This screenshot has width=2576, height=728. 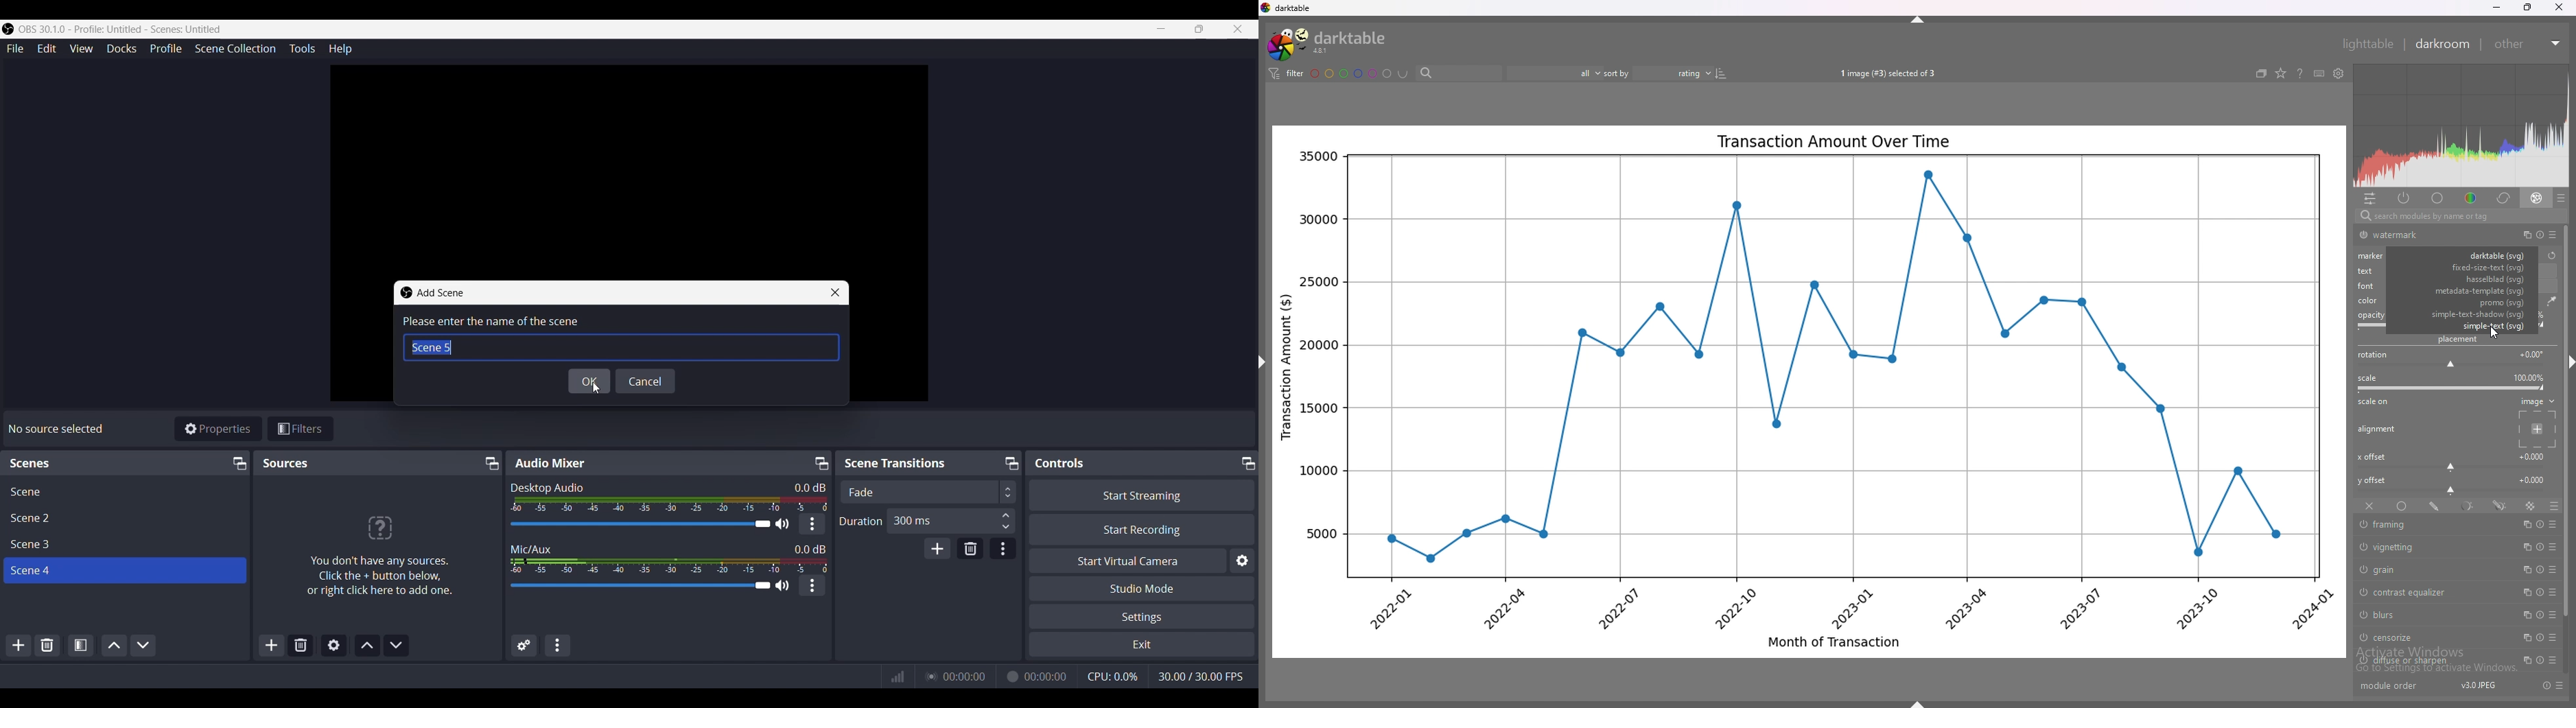 I want to click on contrast equalizer, so click(x=2429, y=592).